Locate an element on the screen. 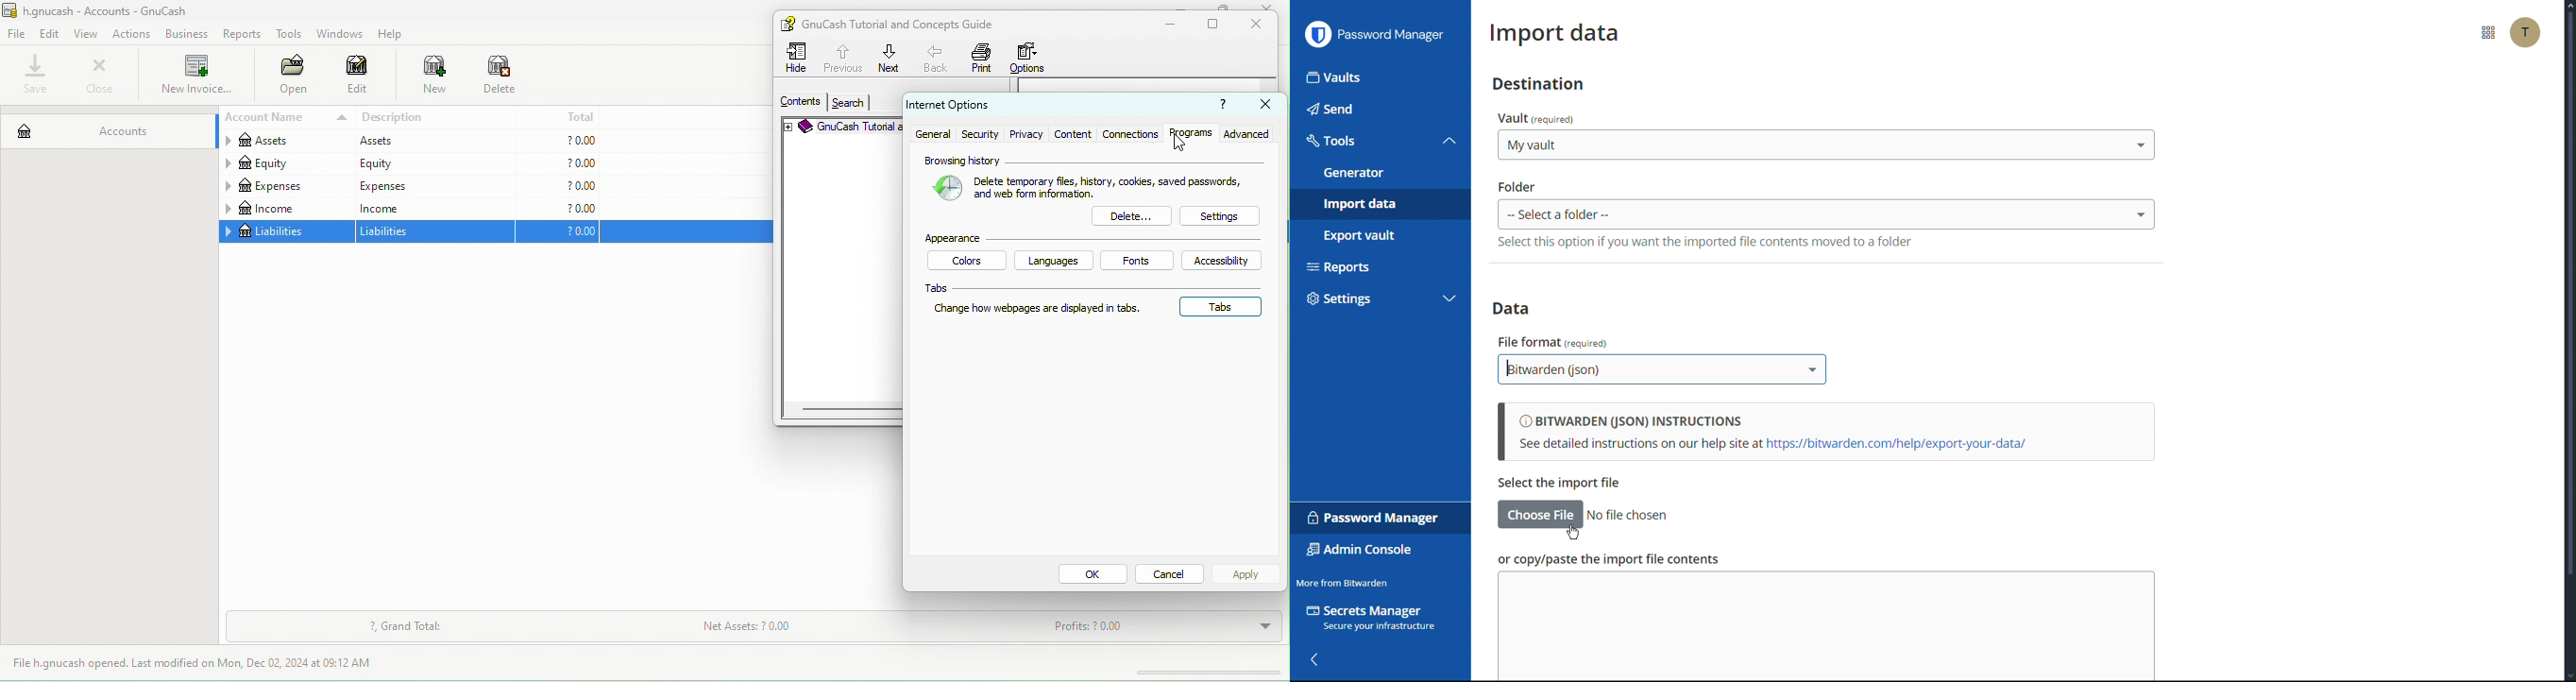 This screenshot has width=2576, height=700. Tools is located at coordinates (1363, 141).